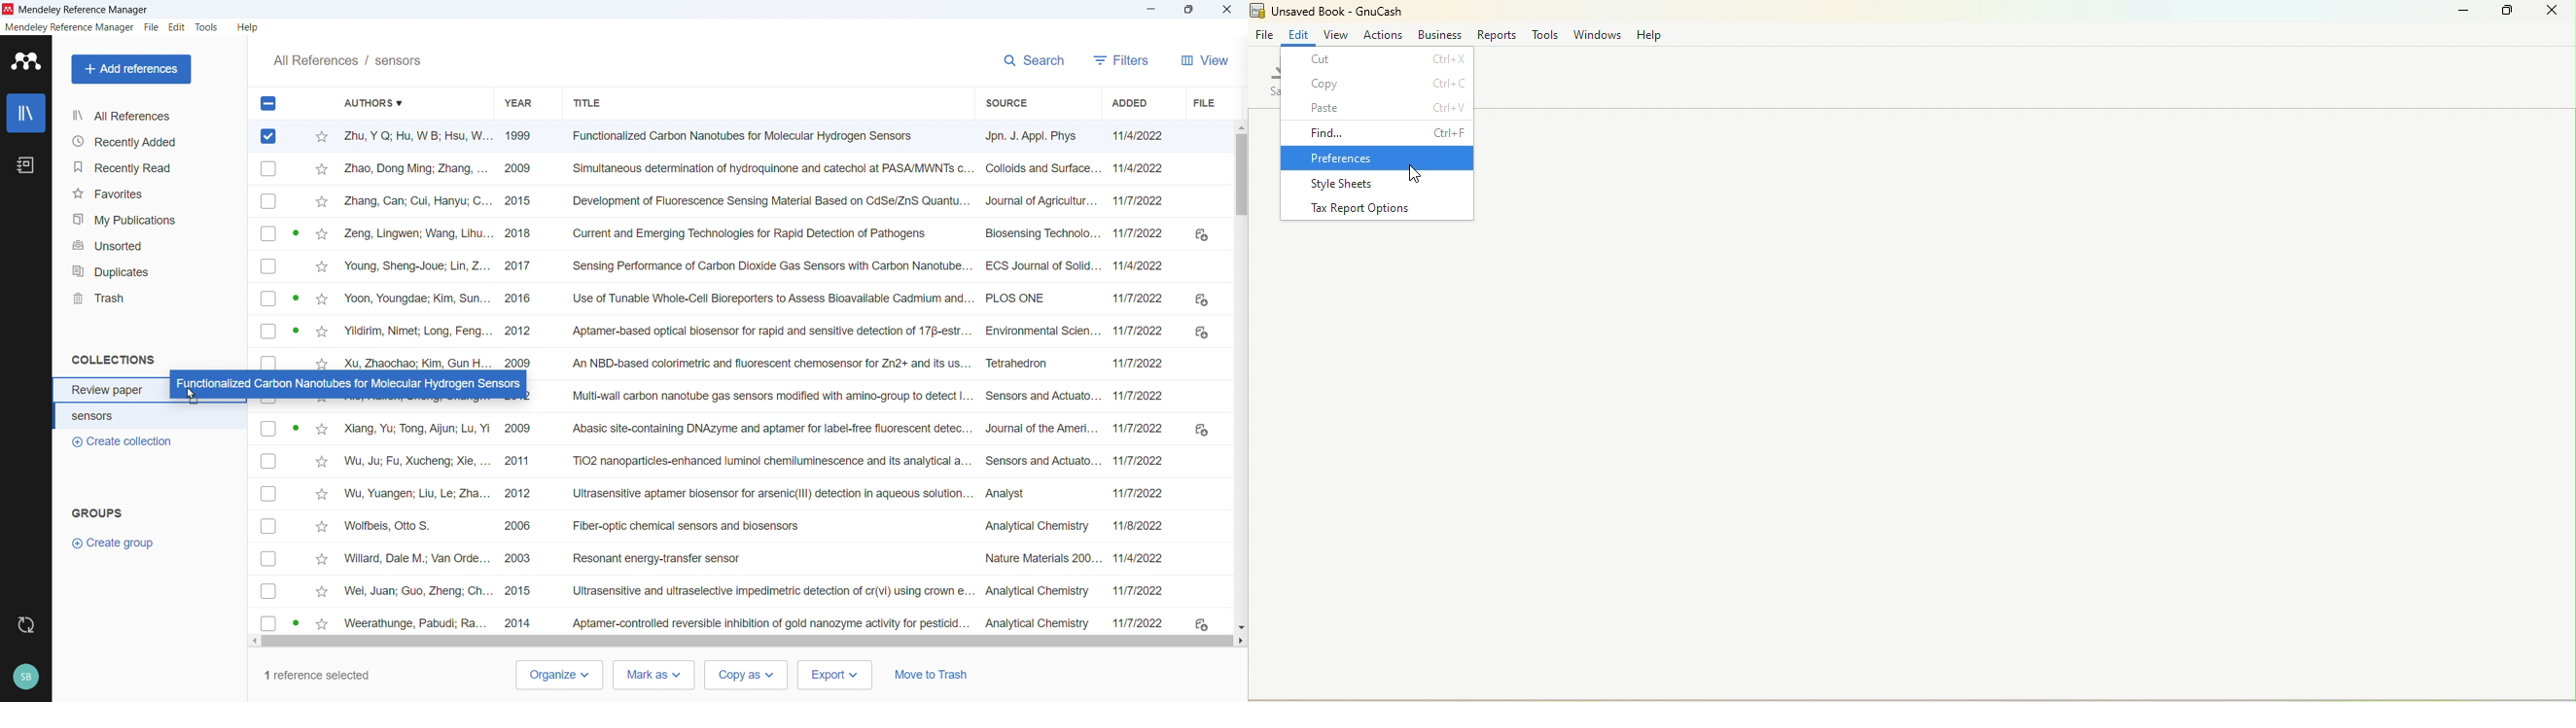  I want to click on Add reference , so click(132, 70).